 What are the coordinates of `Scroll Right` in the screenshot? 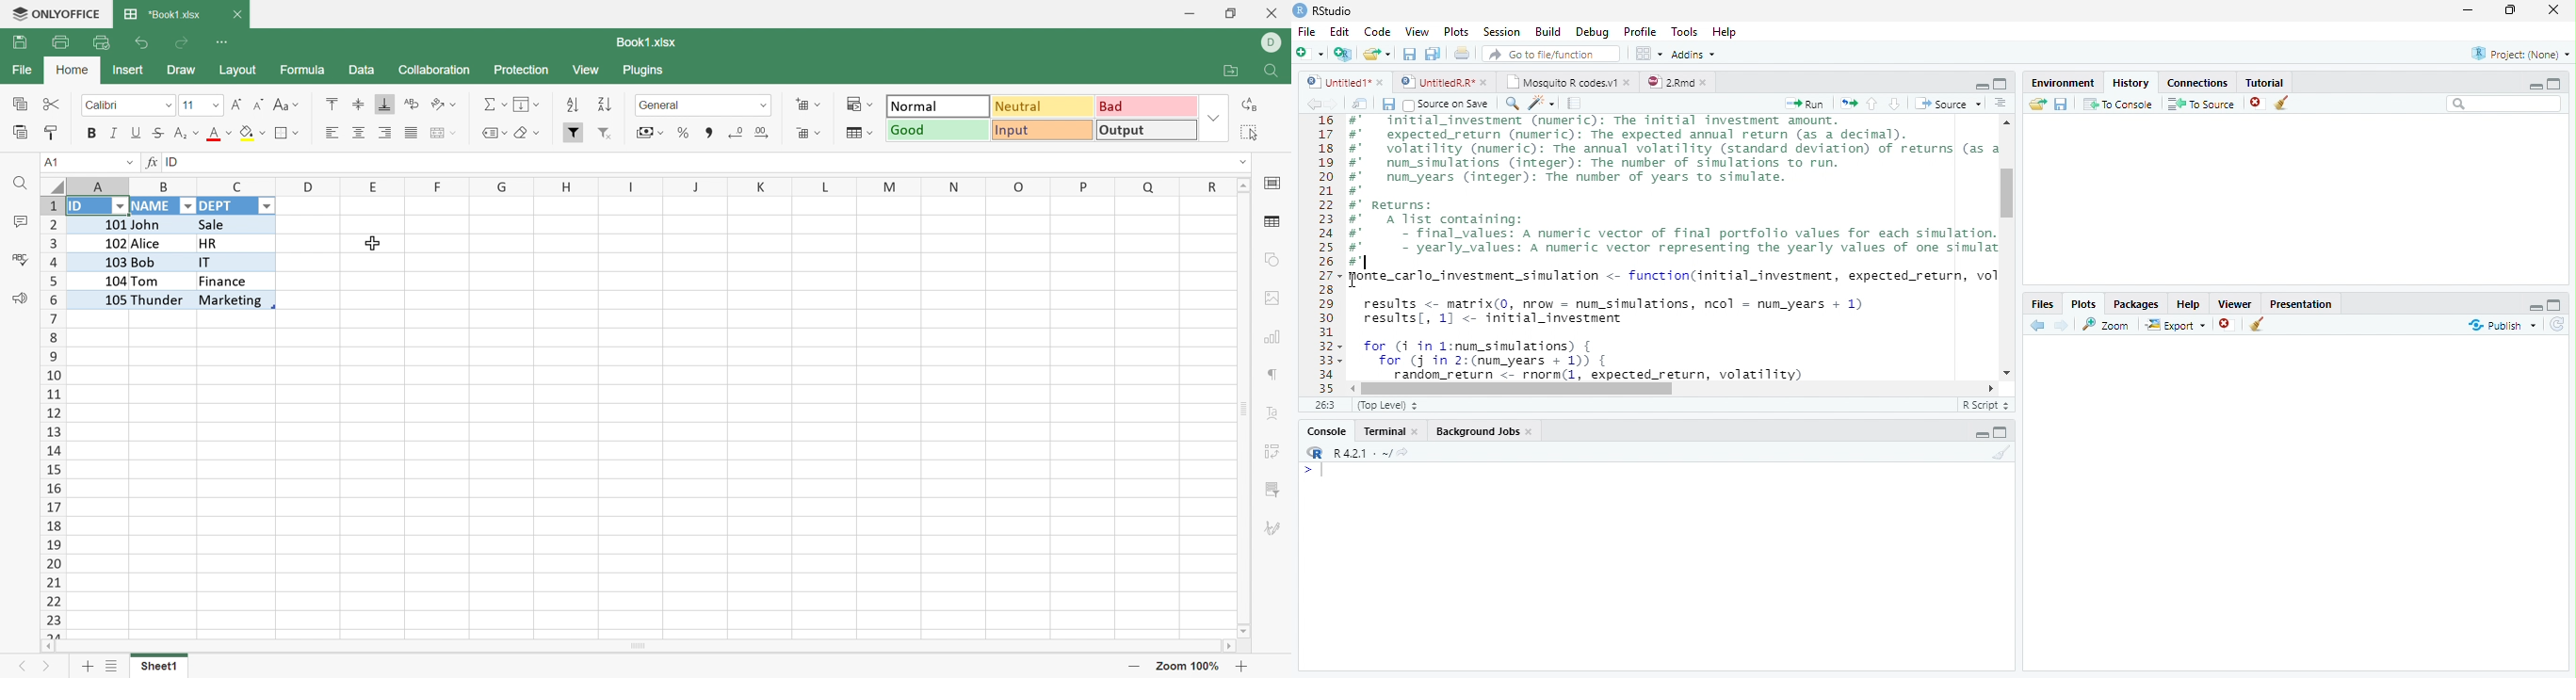 It's located at (1991, 387).